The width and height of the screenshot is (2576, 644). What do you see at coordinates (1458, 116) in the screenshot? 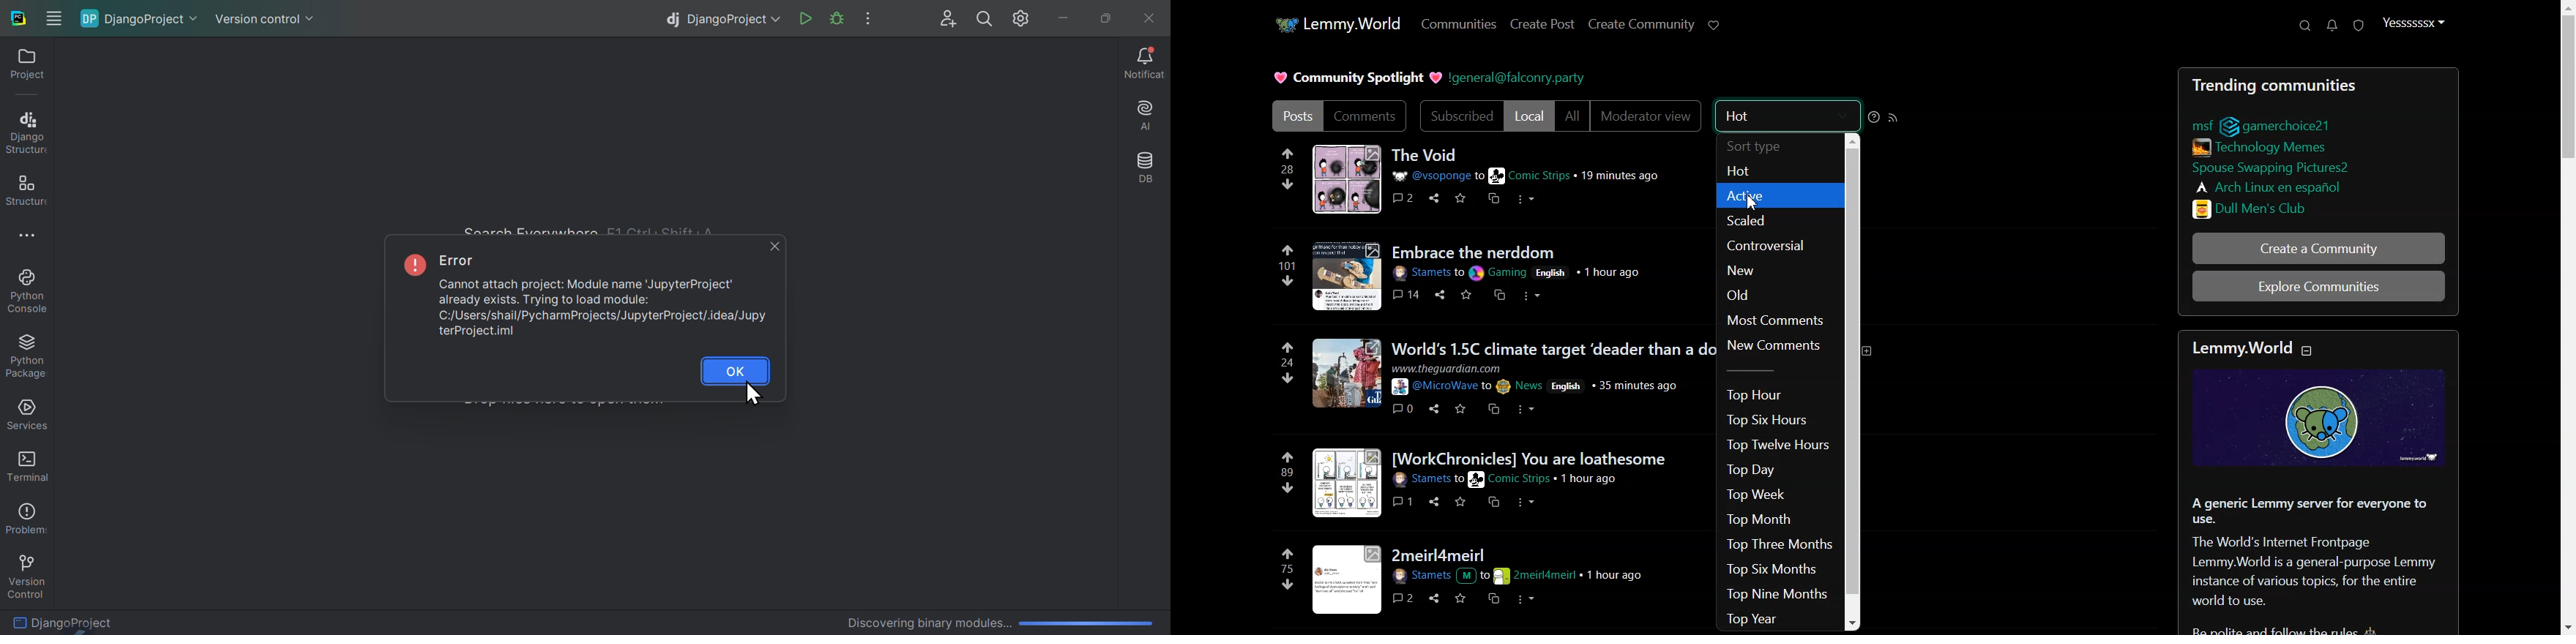
I see `Subscribed` at bounding box center [1458, 116].